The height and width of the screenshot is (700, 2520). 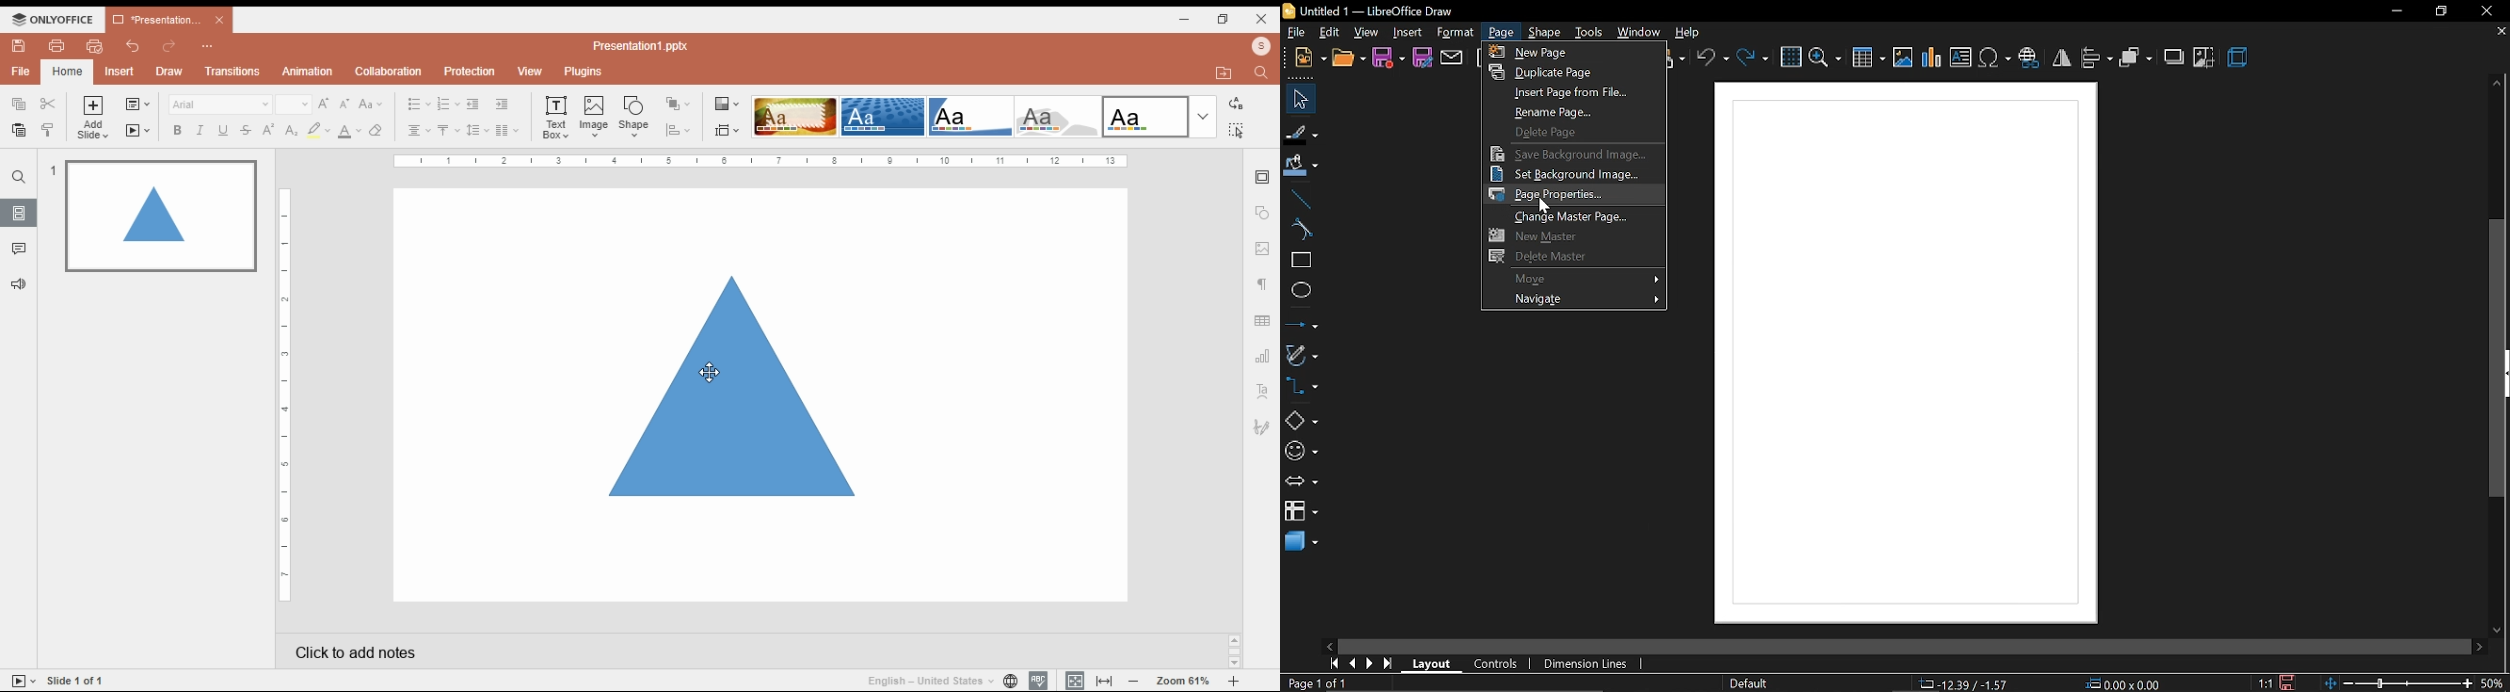 I want to click on dimension lines, so click(x=1584, y=663).